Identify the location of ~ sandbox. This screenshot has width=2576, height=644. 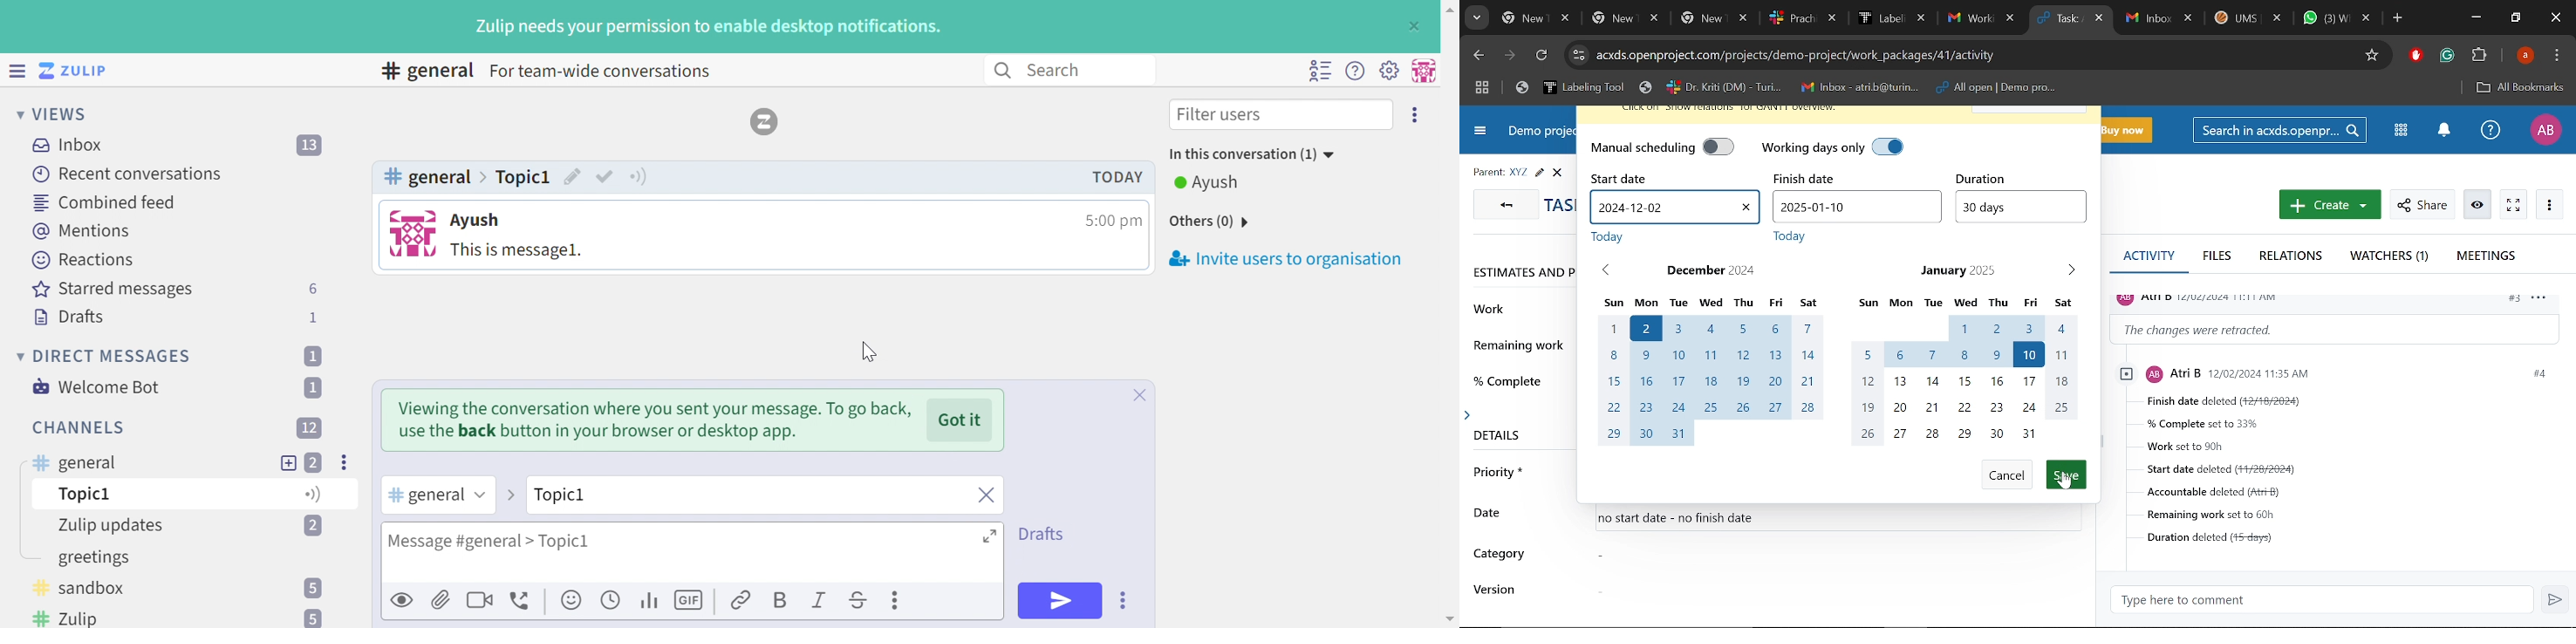
(92, 590).